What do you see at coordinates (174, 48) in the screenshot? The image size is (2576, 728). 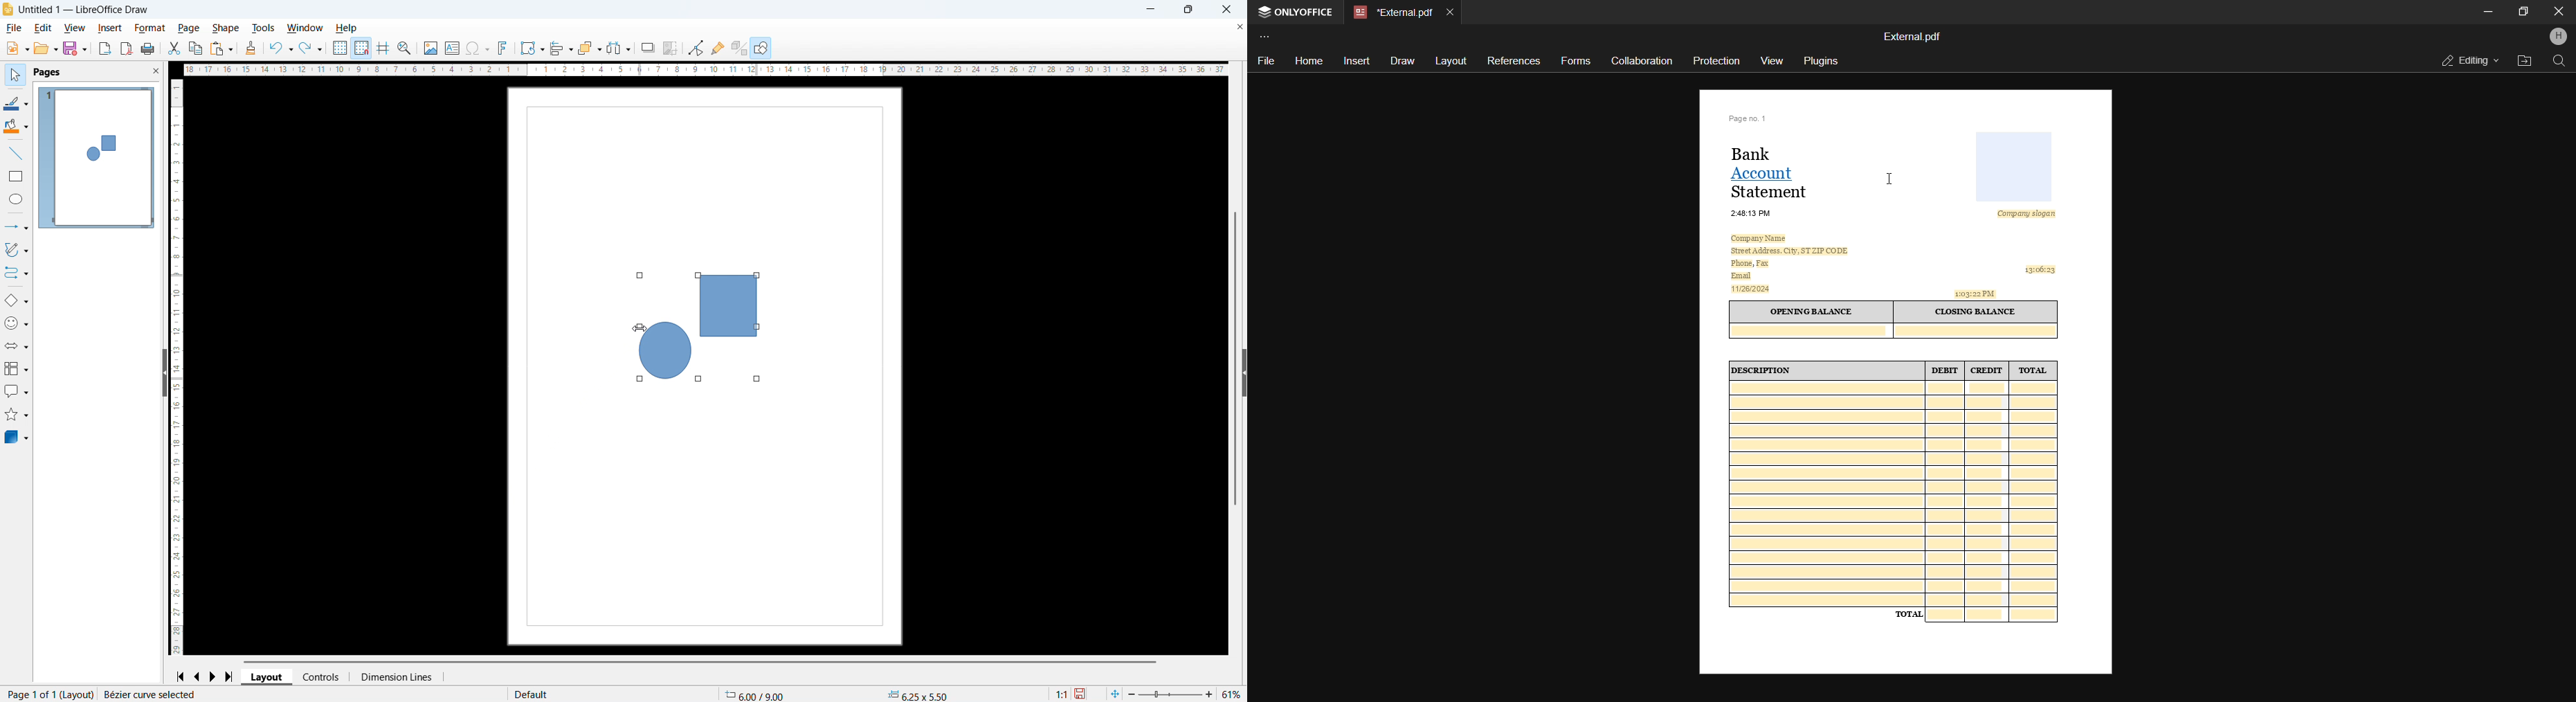 I see `cut ` at bounding box center [174, 48].